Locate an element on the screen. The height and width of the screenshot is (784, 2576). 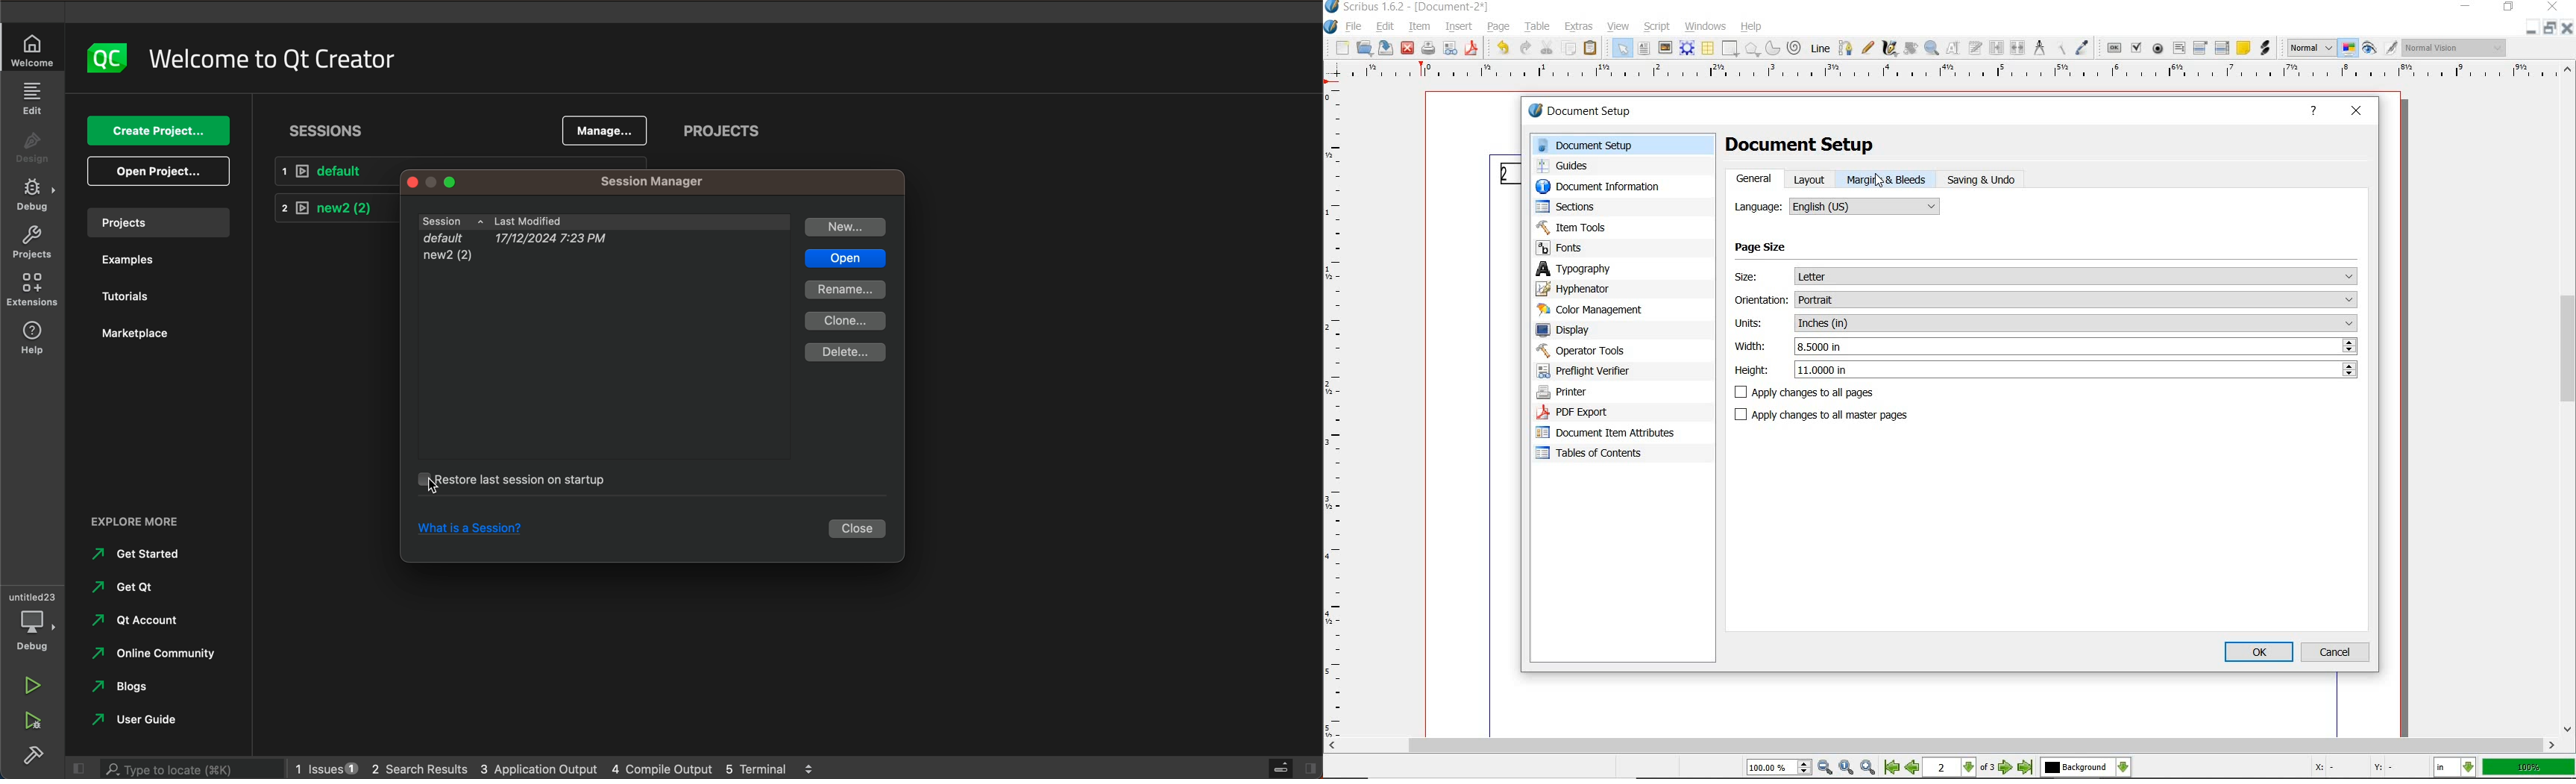
save as pdf is located at coordinates (1471, 49).